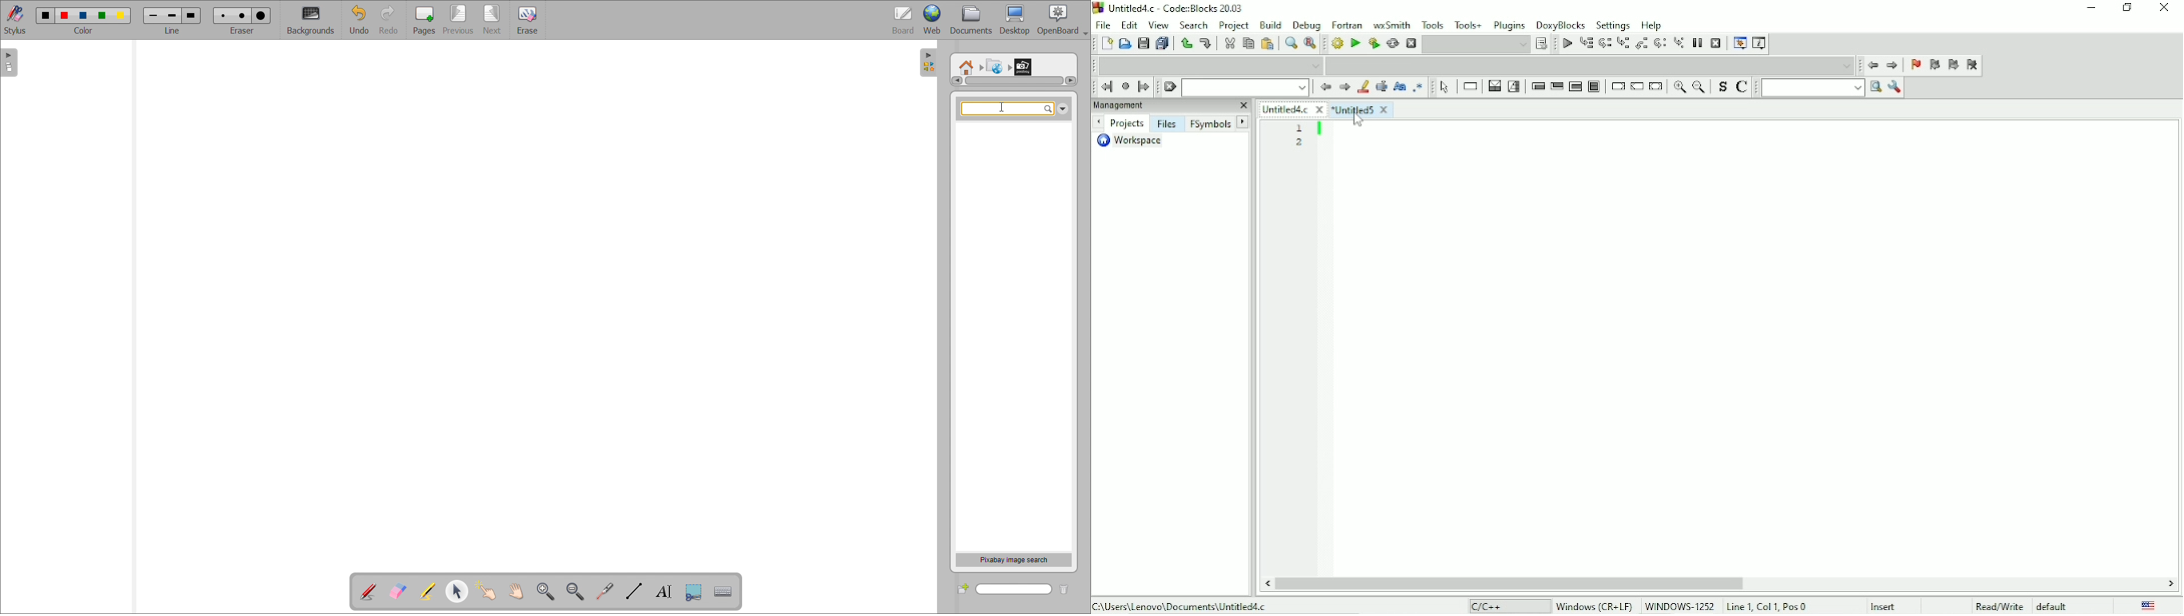  I want to click on Open, so click(1124, 43).